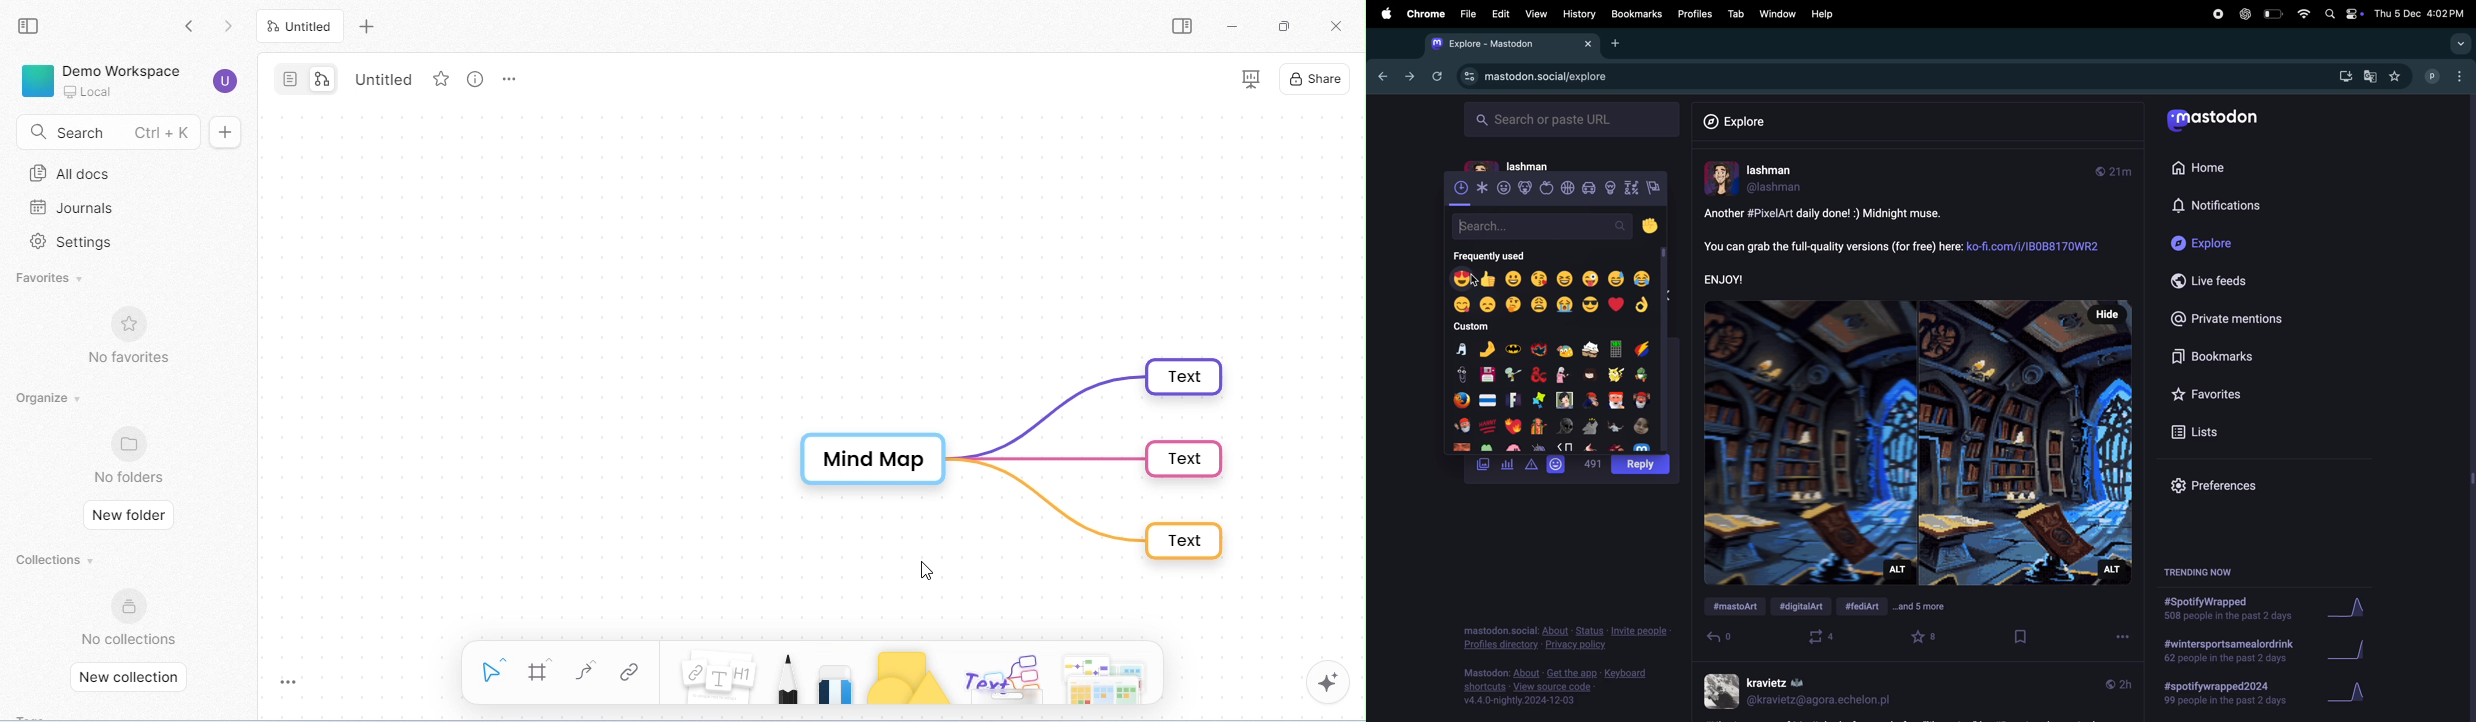 The image size is (2492, 728). I want to click on mastdon tab, so click(1516, 45).